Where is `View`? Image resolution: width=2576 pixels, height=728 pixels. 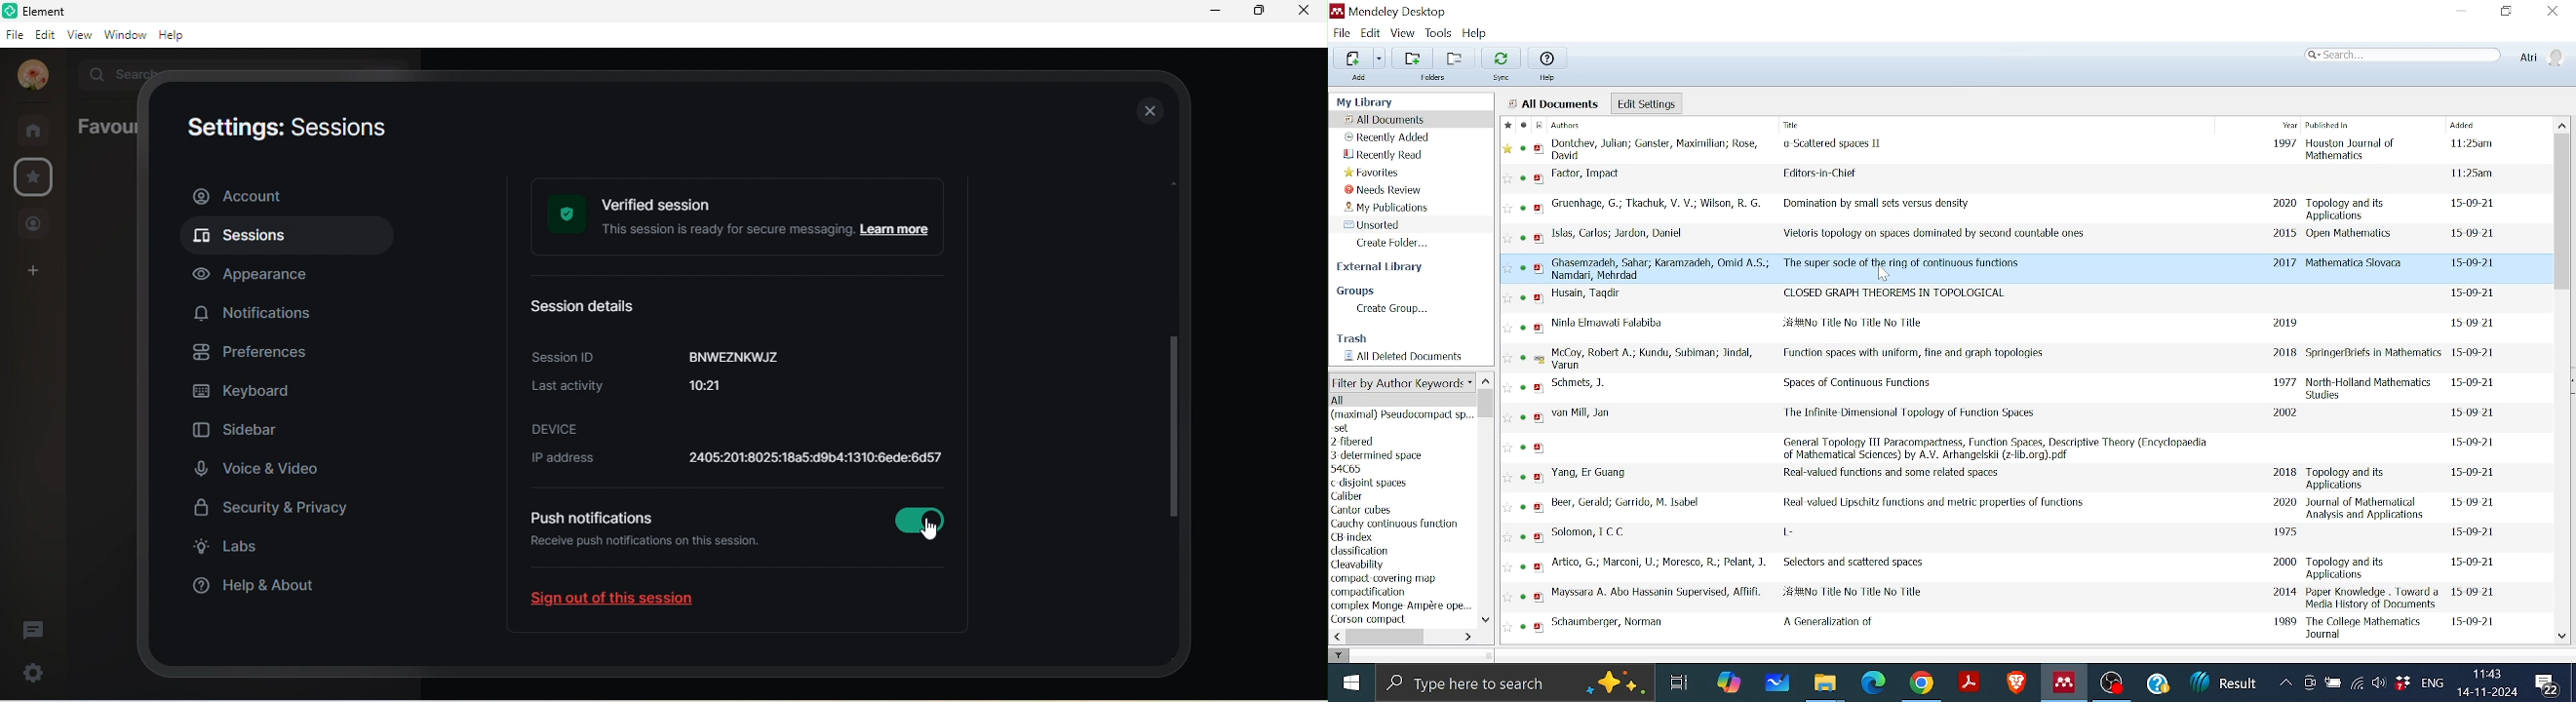 View is located at coordinates (1402, 33).